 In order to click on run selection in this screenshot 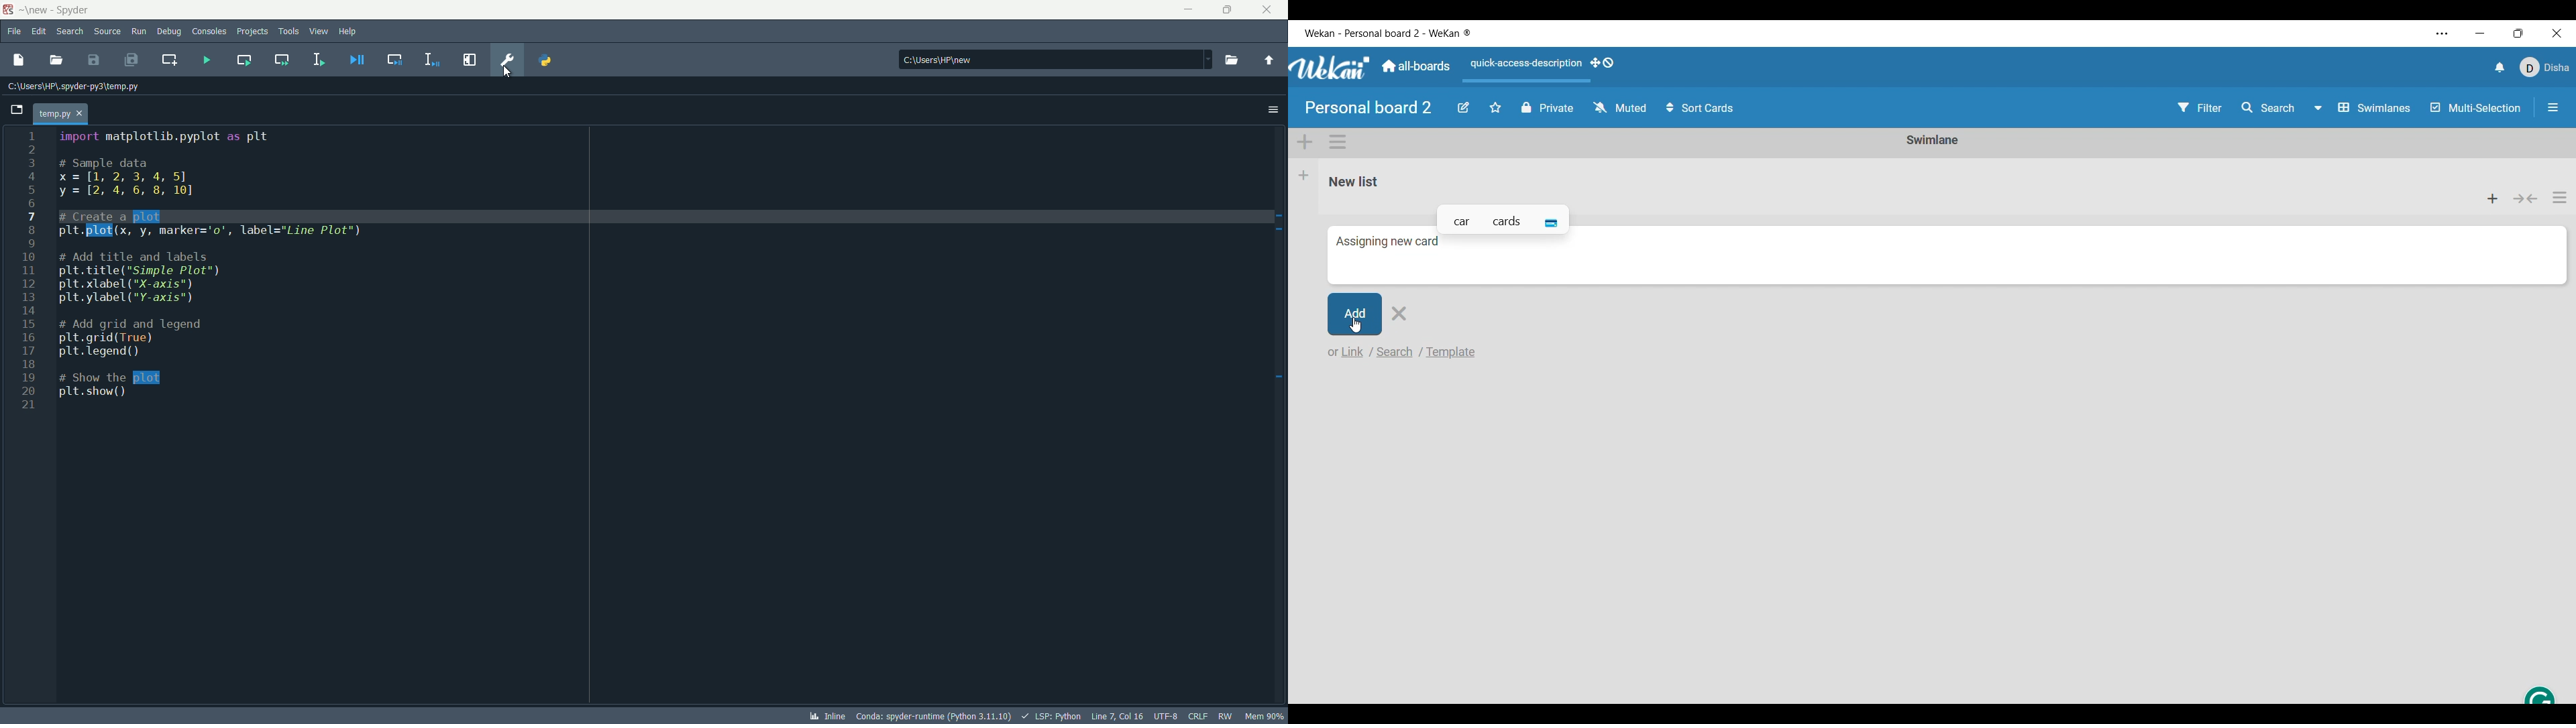, I will do `click(319, 60)`.